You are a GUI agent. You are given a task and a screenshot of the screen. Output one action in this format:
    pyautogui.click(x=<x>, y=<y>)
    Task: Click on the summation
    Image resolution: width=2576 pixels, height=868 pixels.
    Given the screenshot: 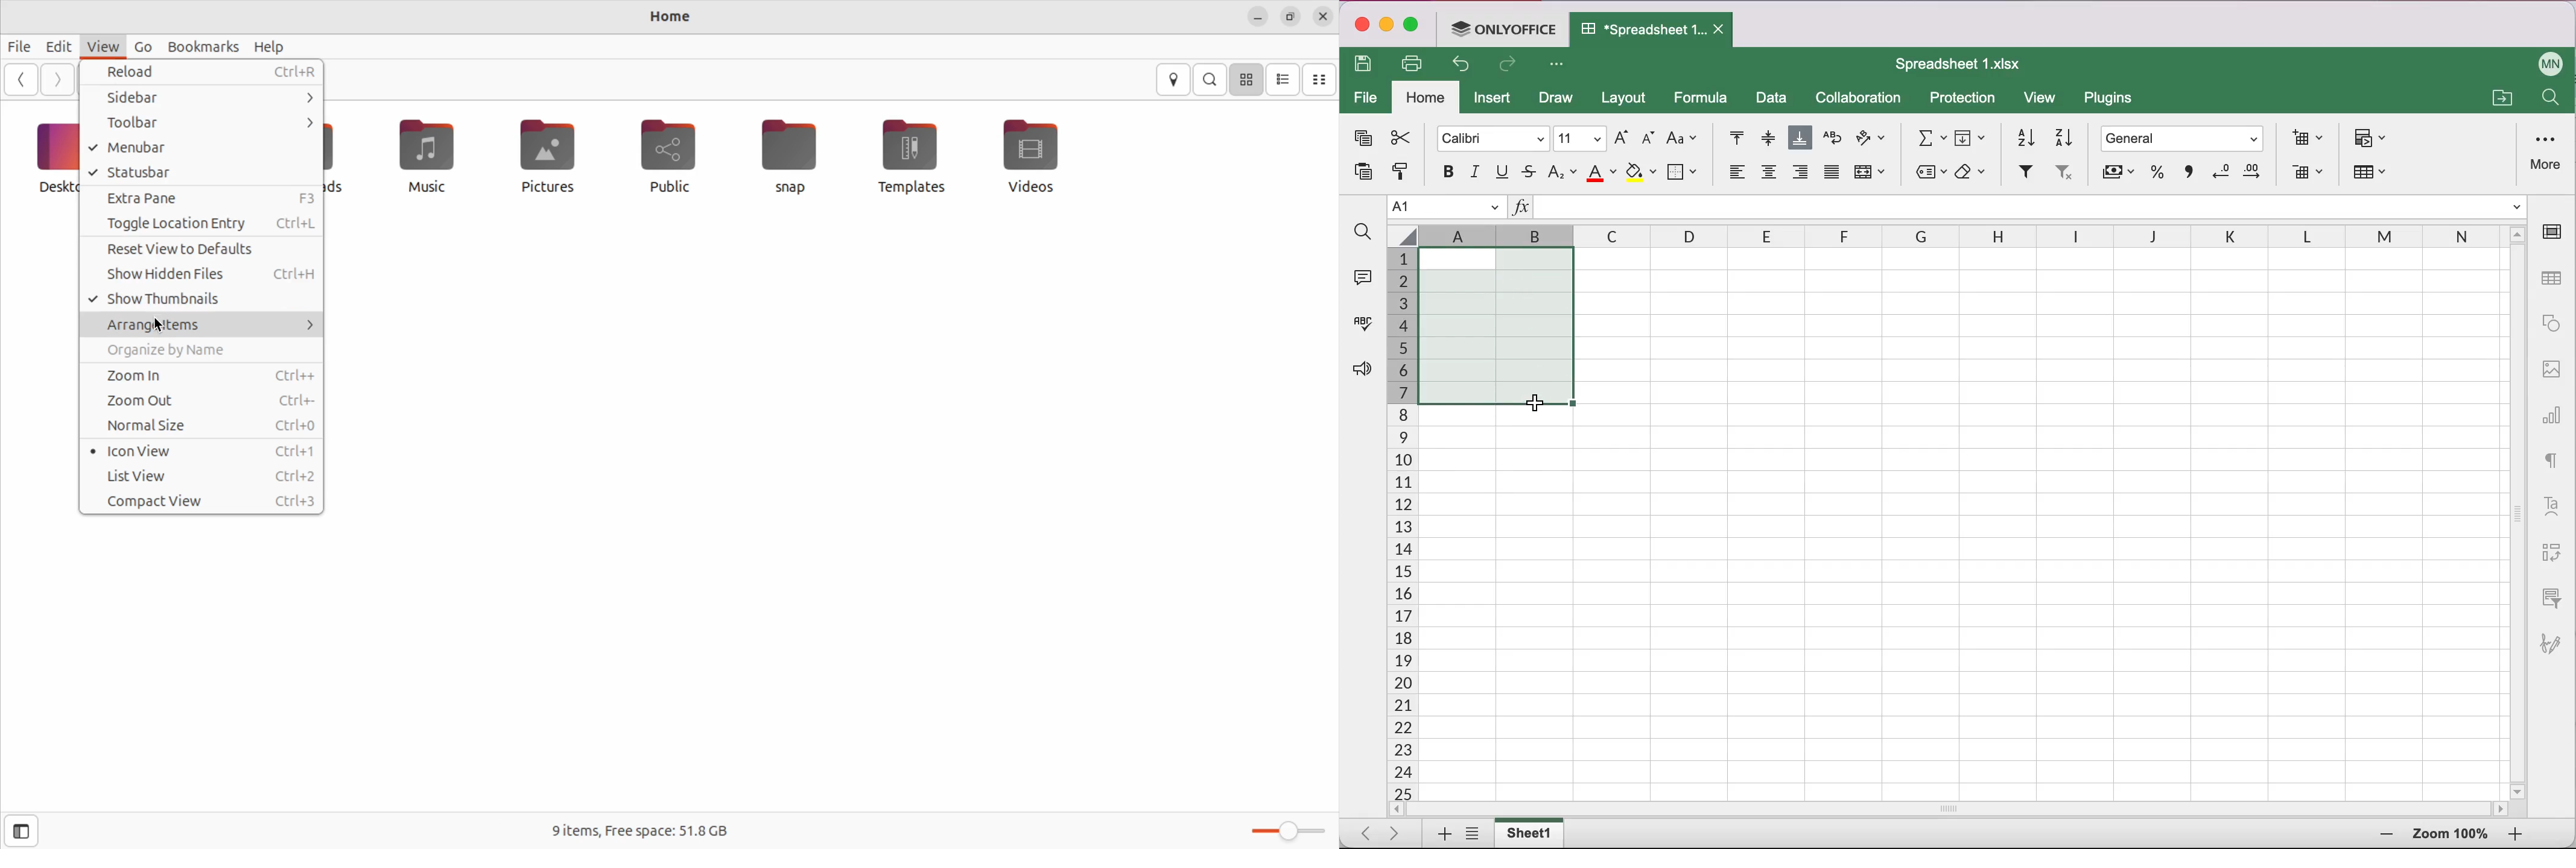 What is the action you would take?
    pyautogui.click(x=1927, y=136)
    